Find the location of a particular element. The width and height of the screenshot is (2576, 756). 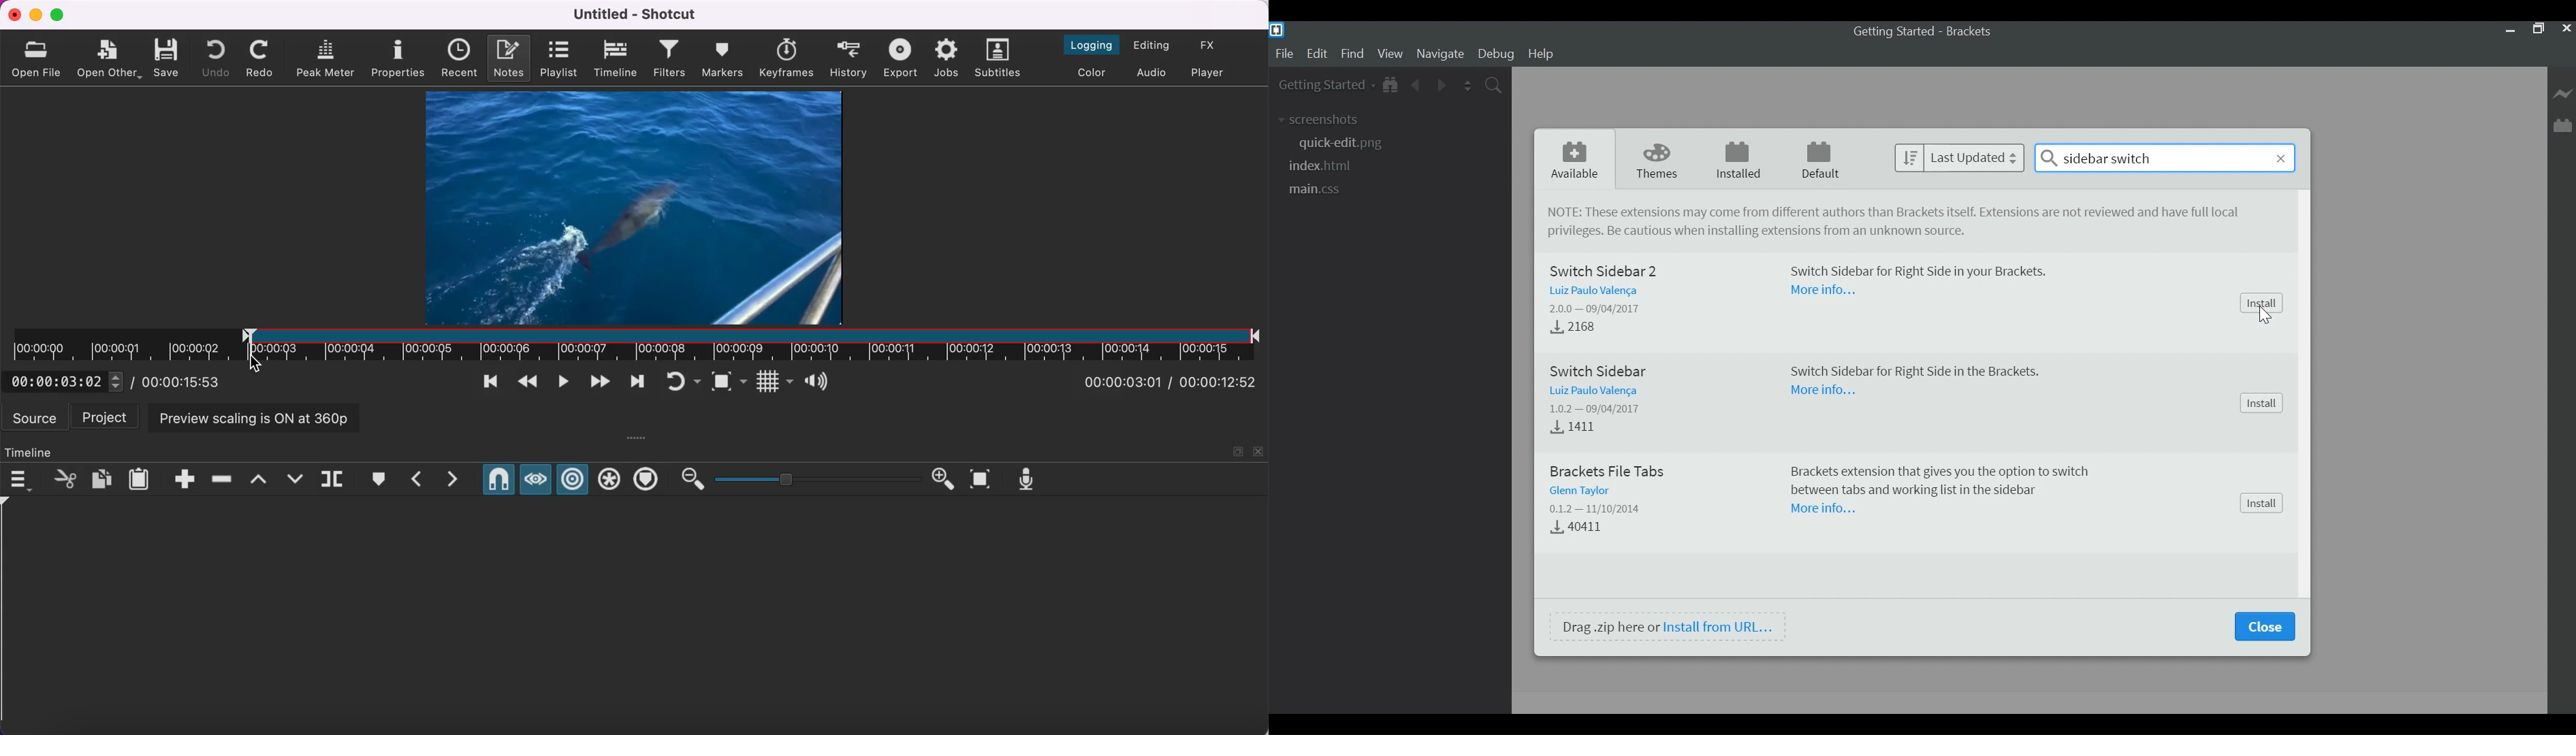

markers is located at coordinates (723, 59).